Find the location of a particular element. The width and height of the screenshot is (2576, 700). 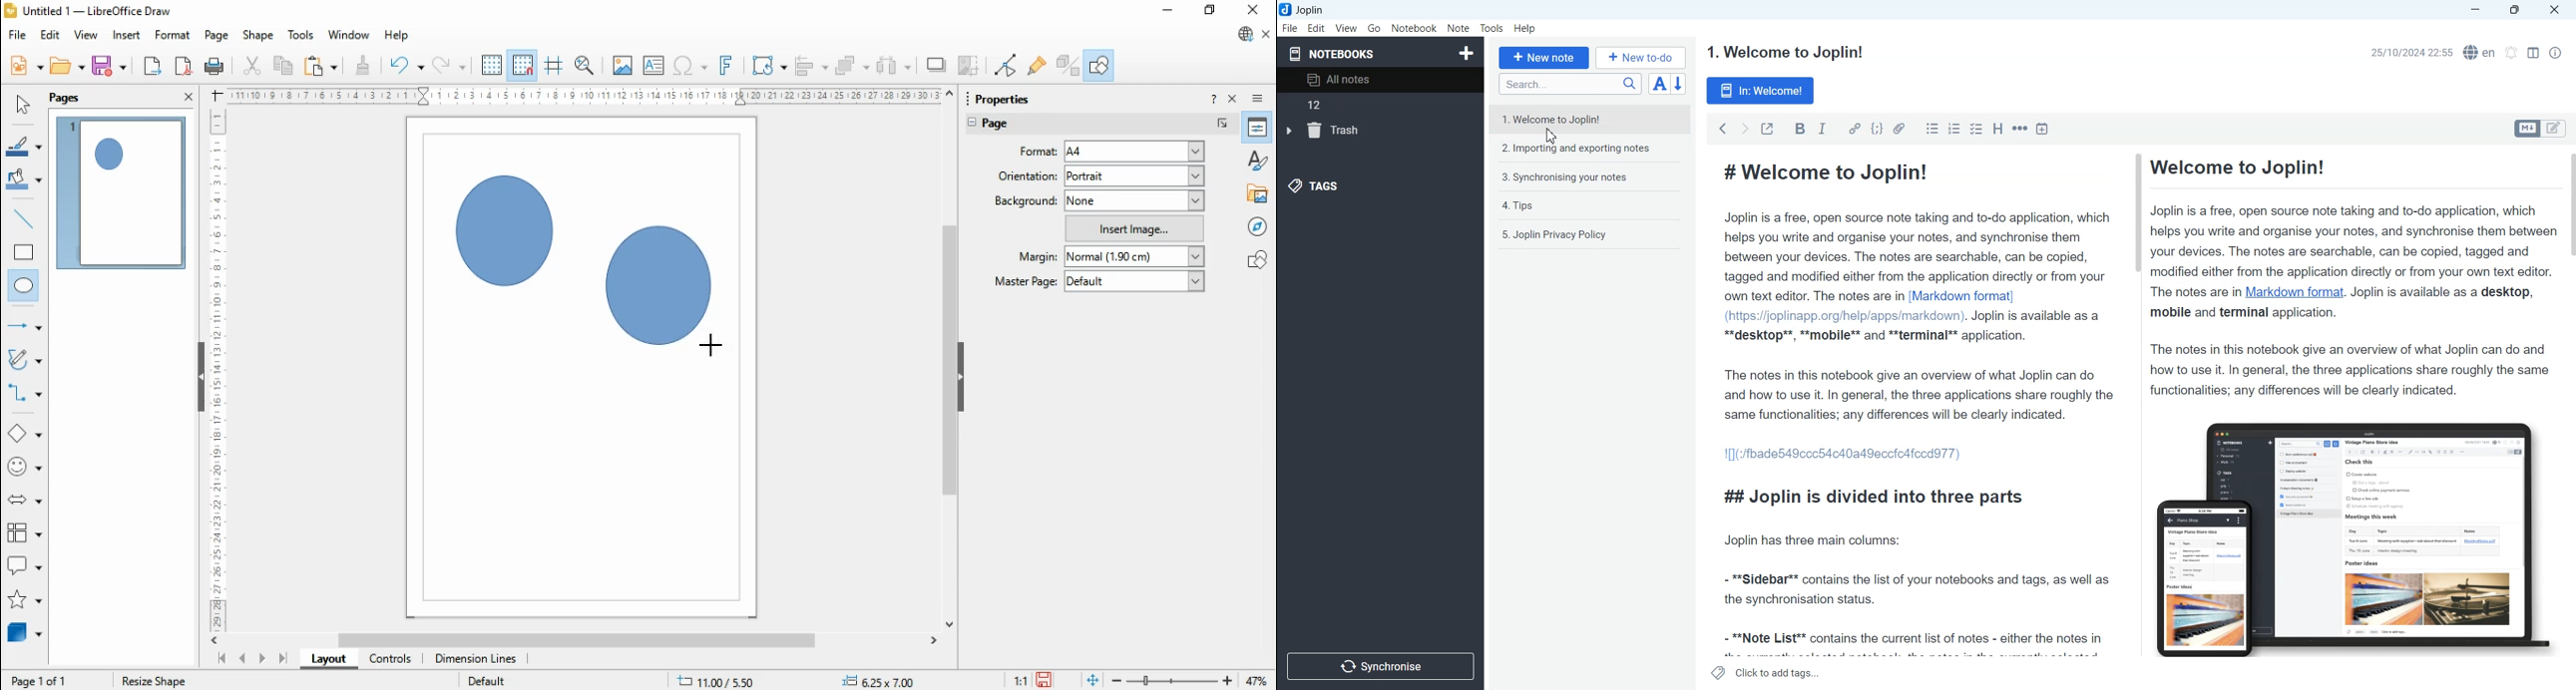

page orientation is located at coordinates (1027, 174).